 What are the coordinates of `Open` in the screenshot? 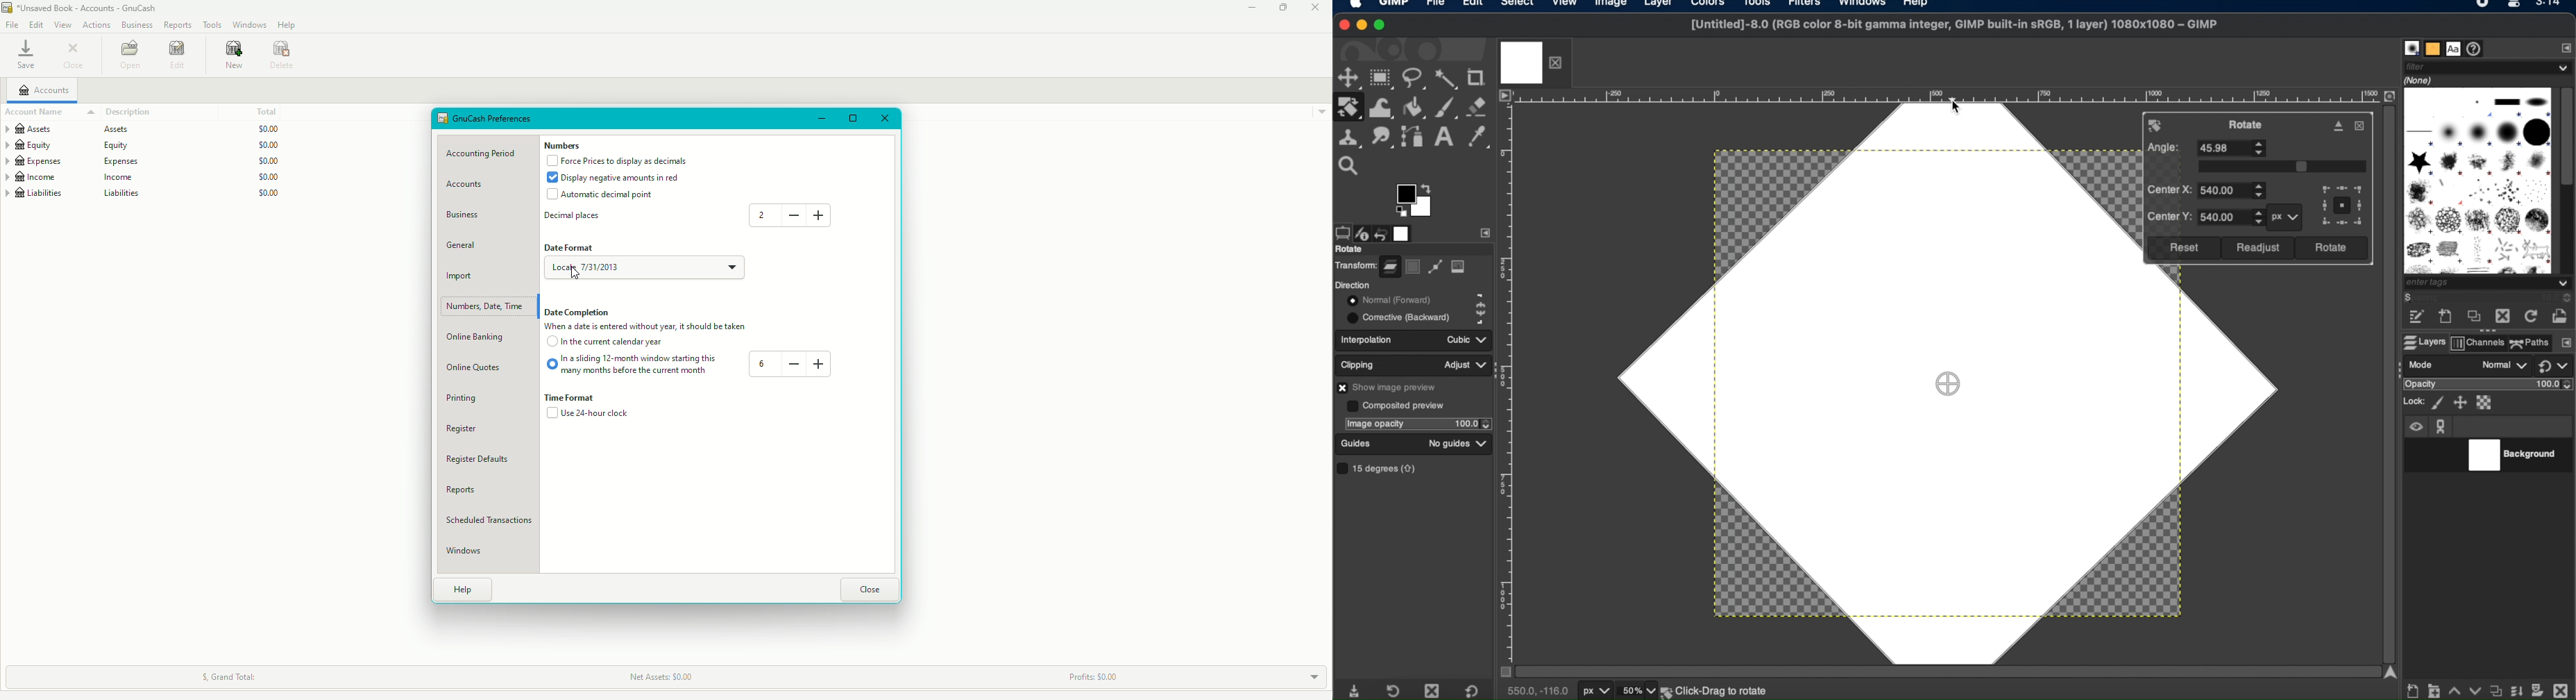 It's located at (131, 55).